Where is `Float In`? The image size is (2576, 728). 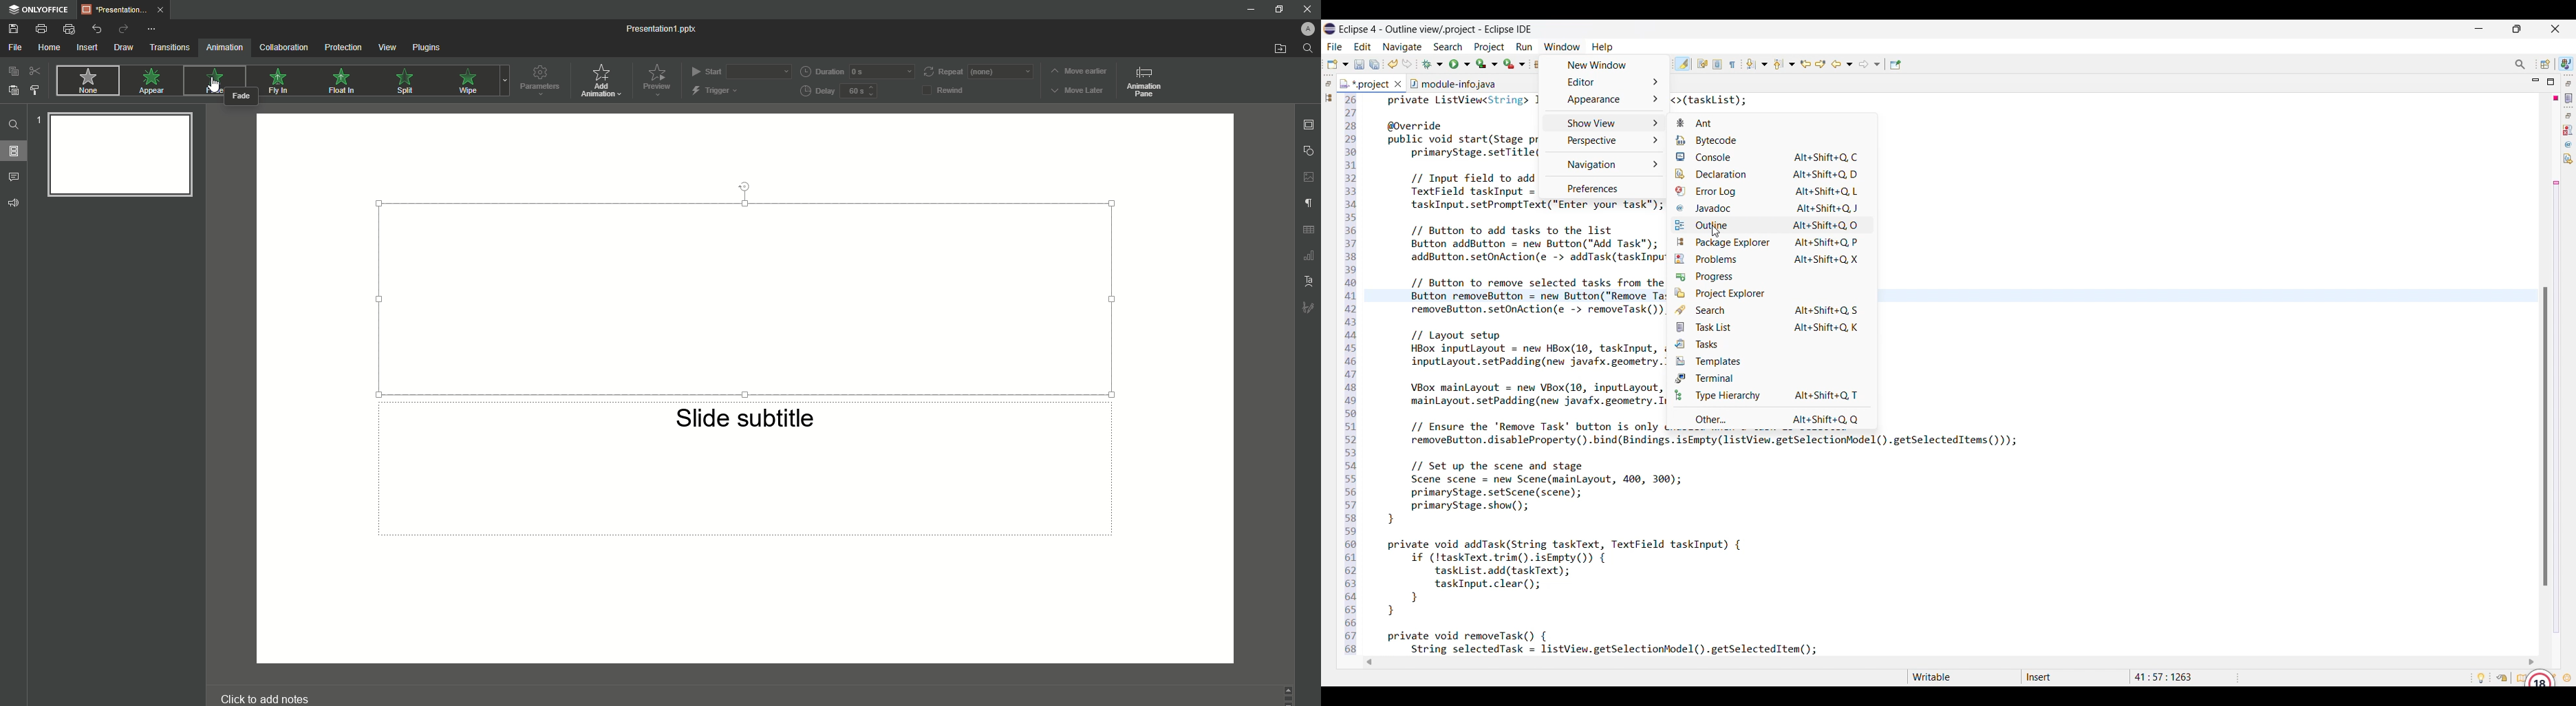
Float In is located at coordinates (343, 81).